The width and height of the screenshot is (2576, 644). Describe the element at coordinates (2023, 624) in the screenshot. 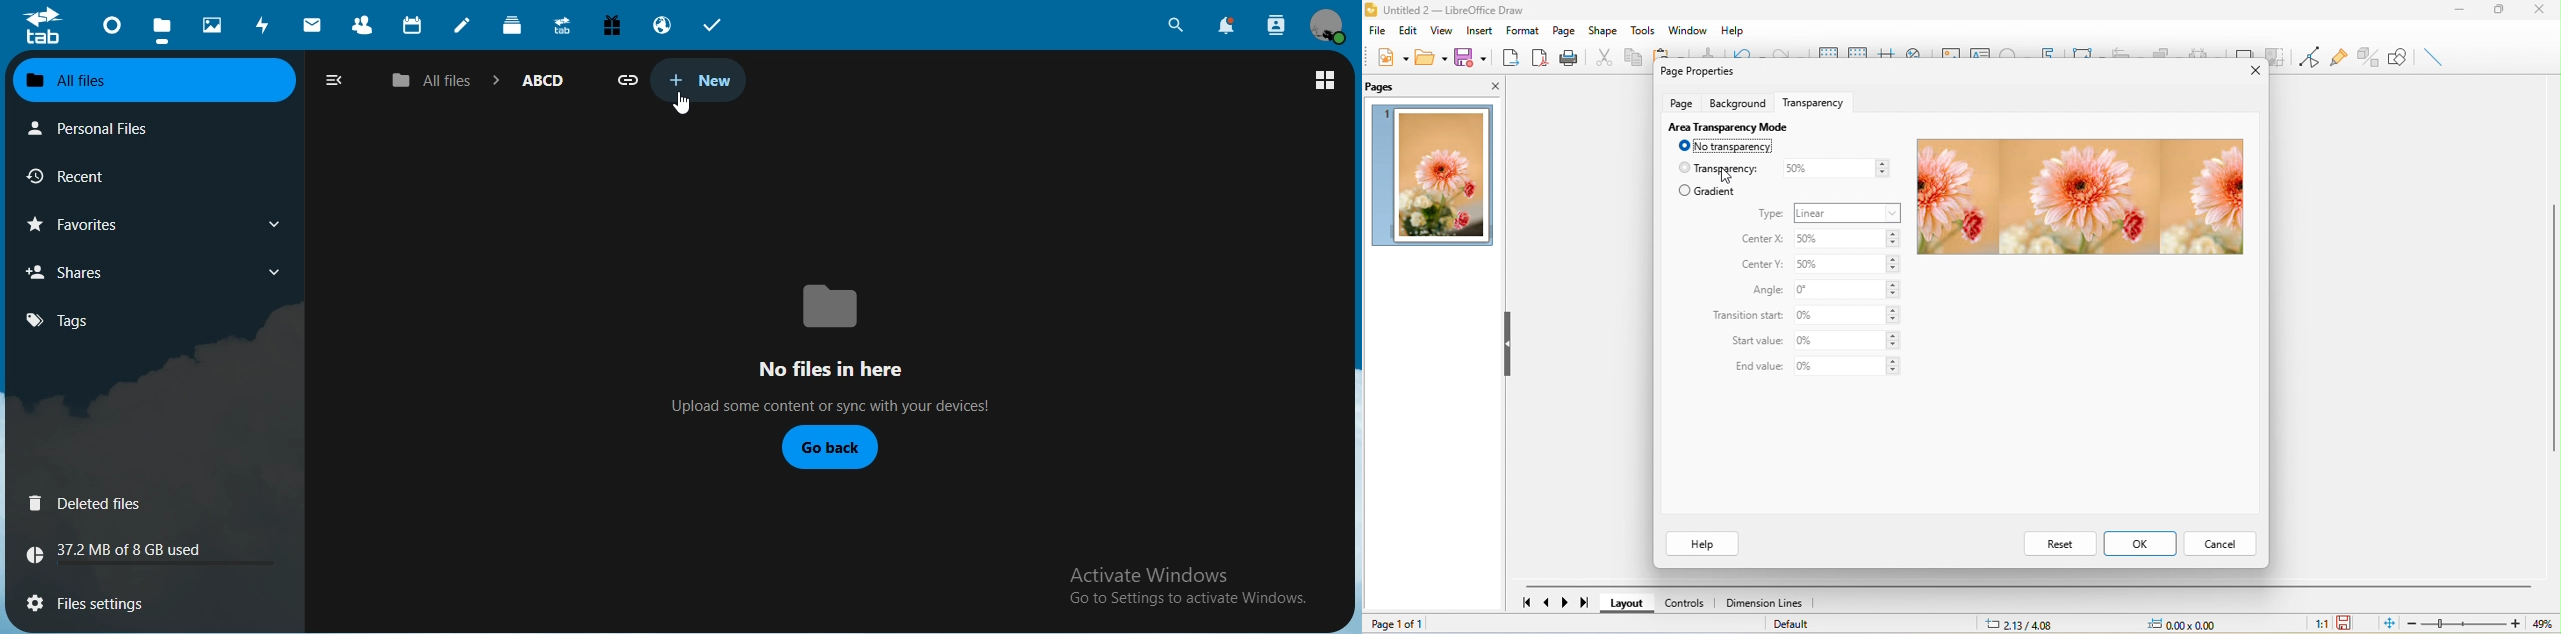

I see `2.13/4.08` at that location.